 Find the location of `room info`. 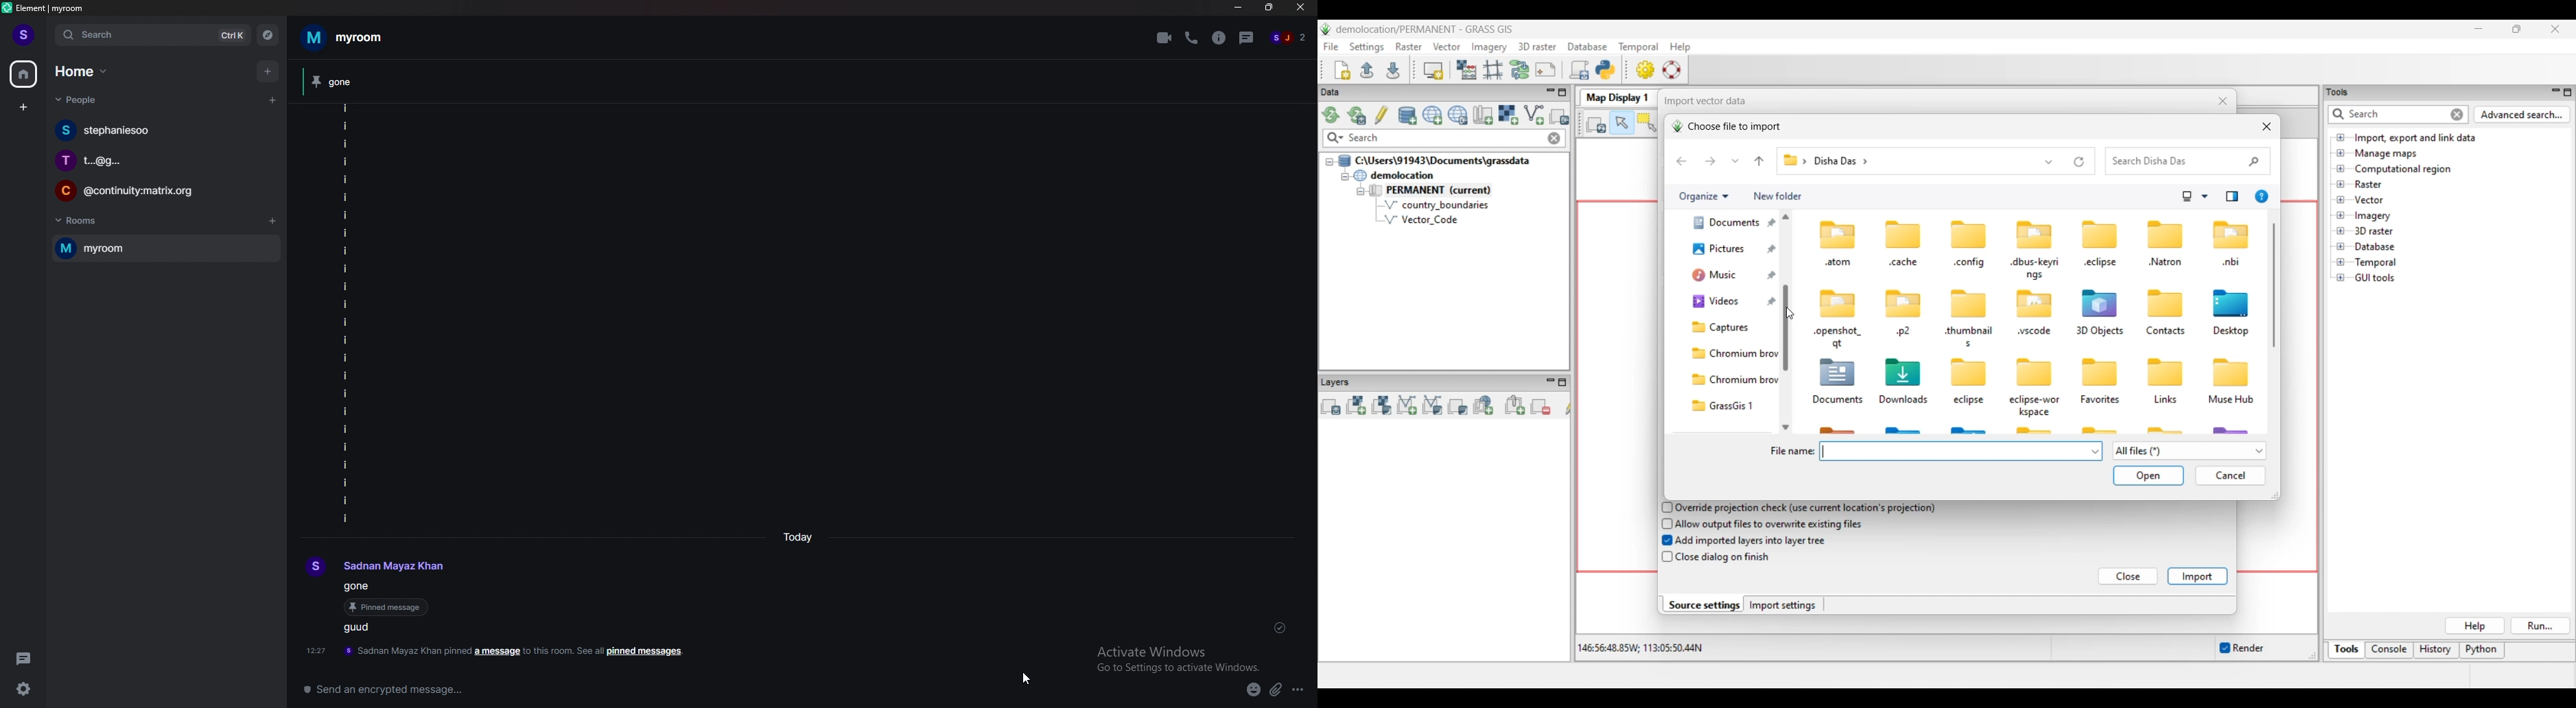

room info is located at coordinates (1219, 38).